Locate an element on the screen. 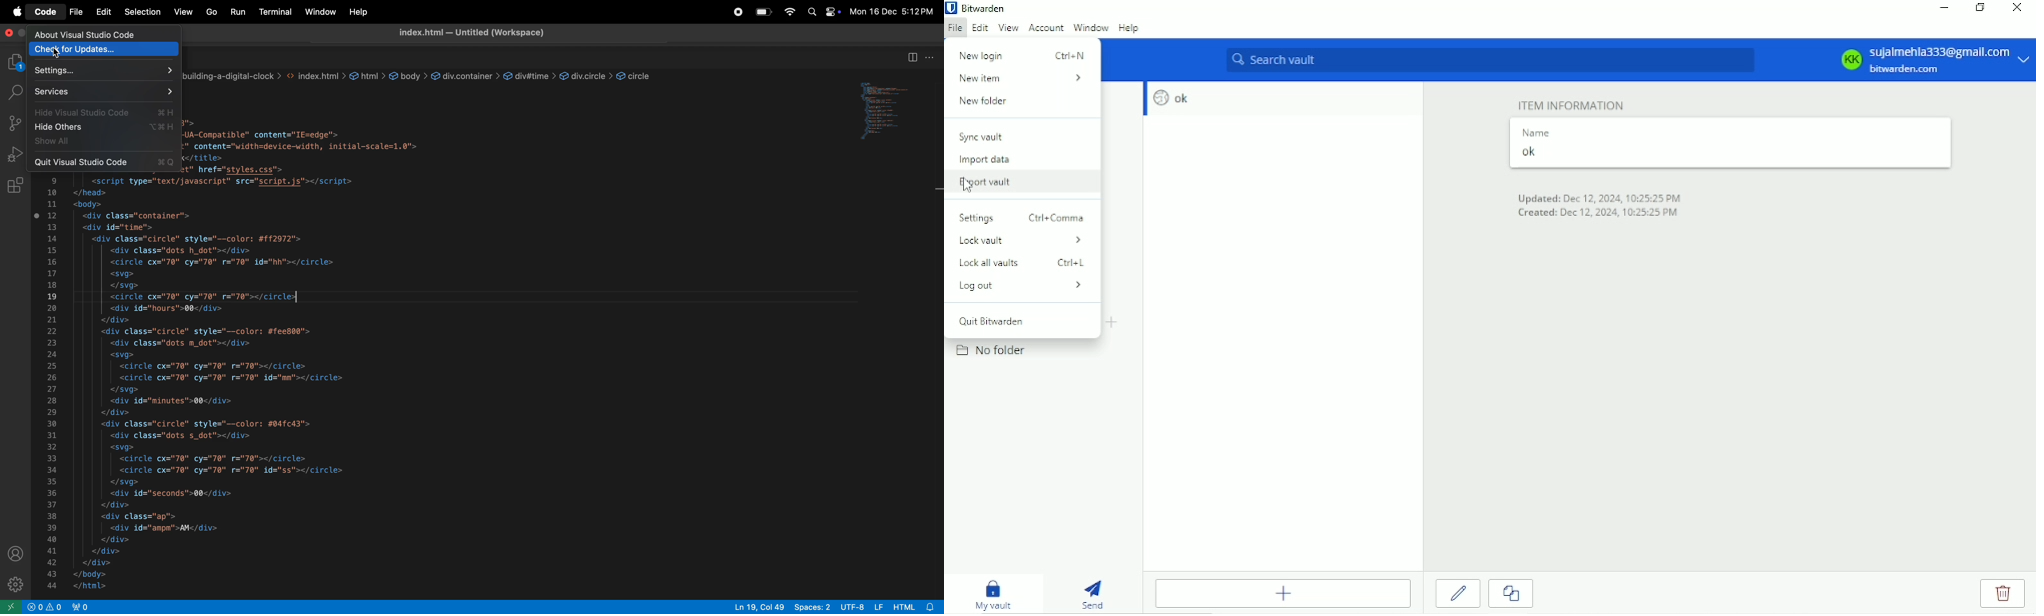 The width and height of the screenshot is (2044, 616). No folder is located at coordinates (996, 352).